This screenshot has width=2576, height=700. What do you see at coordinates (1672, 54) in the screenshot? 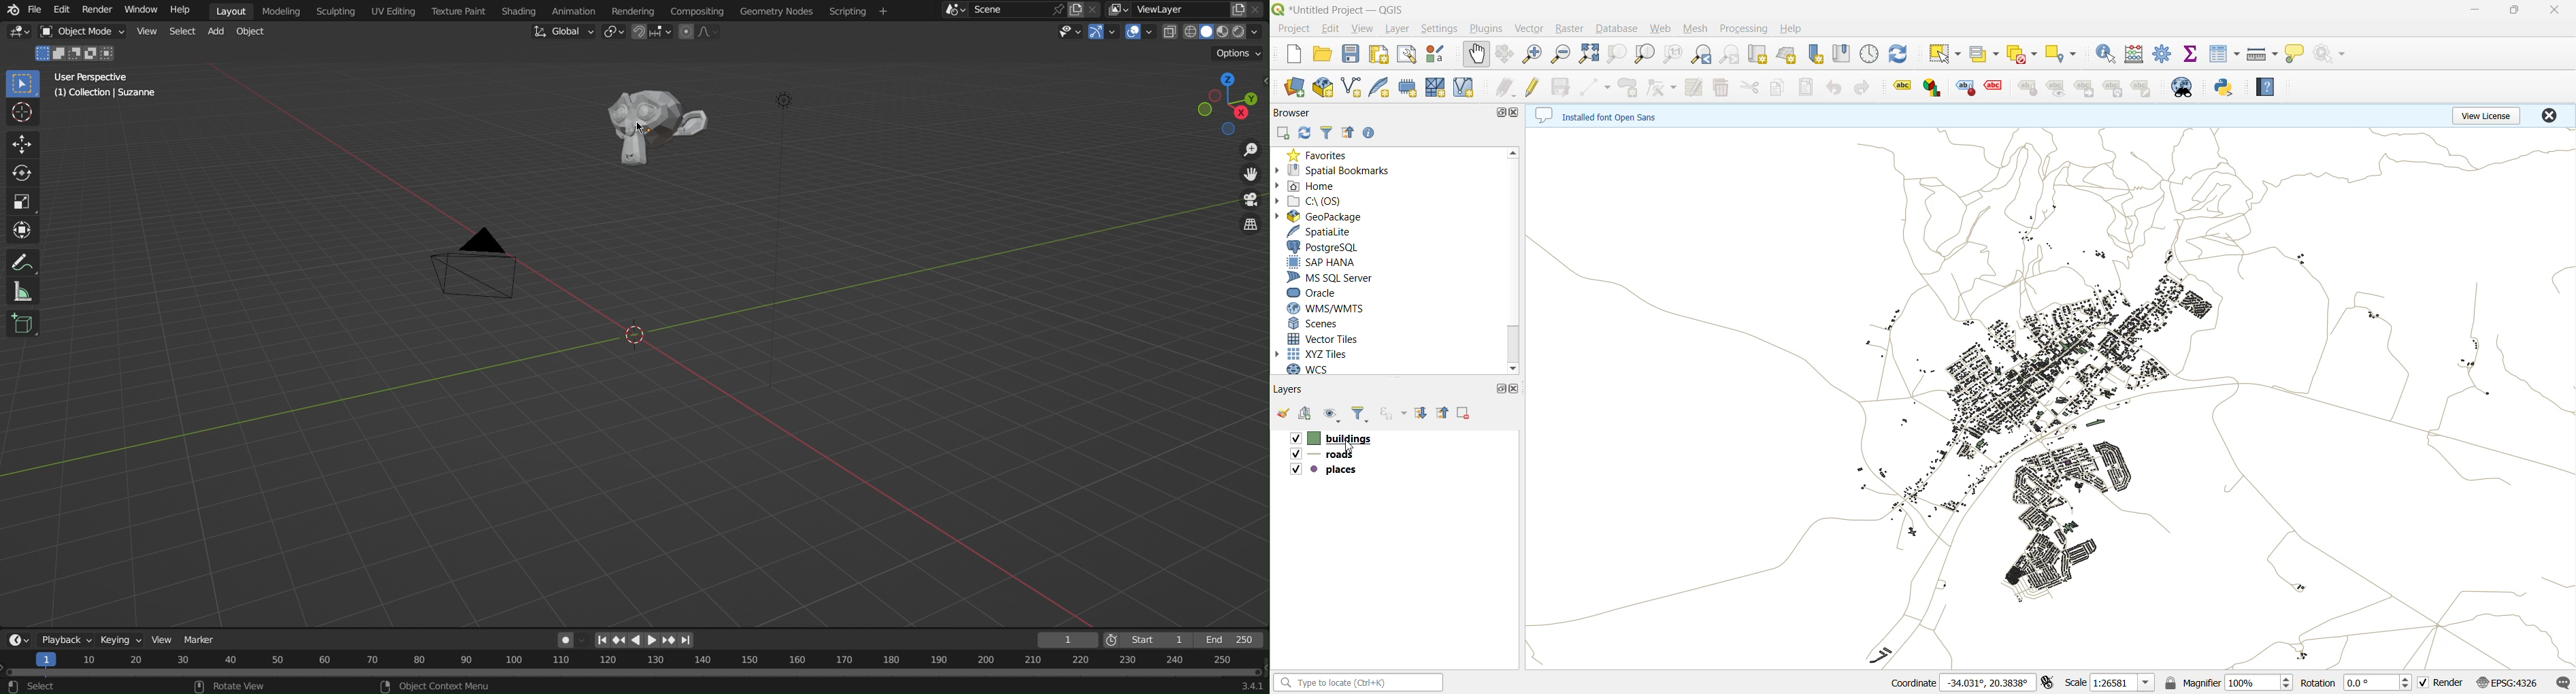
I see `zoom native` at bounding box center [1672, 54].